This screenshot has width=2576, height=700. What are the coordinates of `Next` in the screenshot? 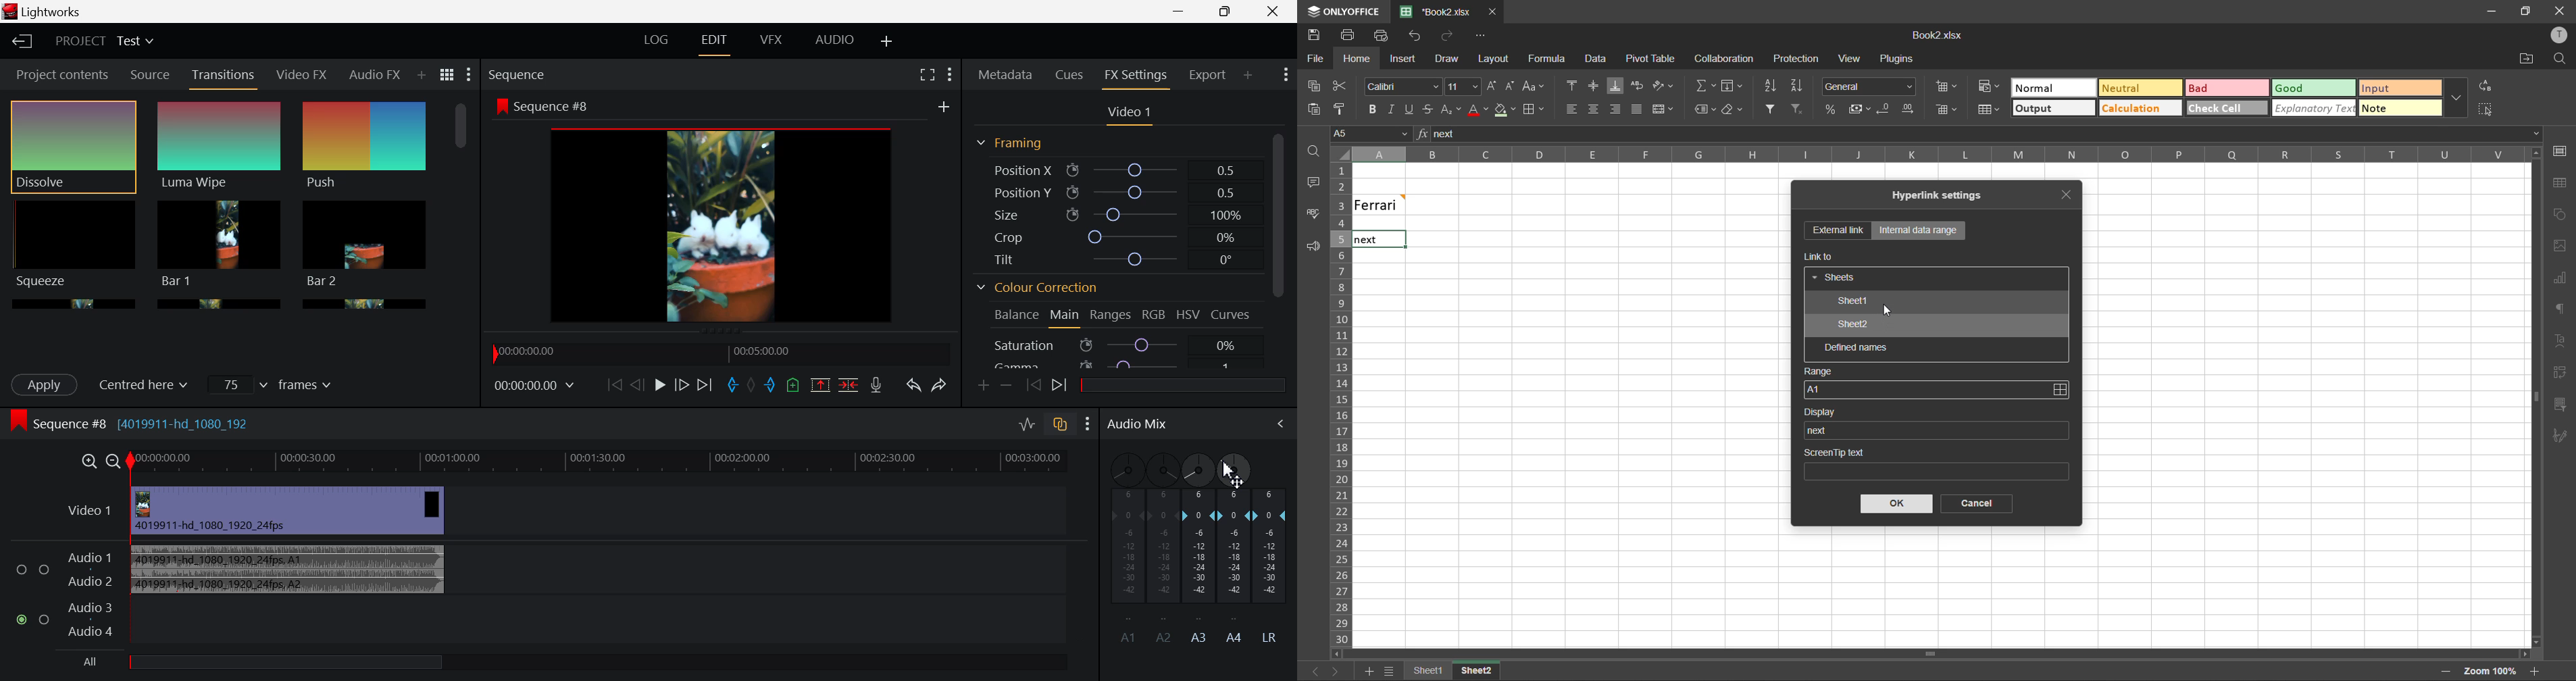 It's located at (1365, 241).